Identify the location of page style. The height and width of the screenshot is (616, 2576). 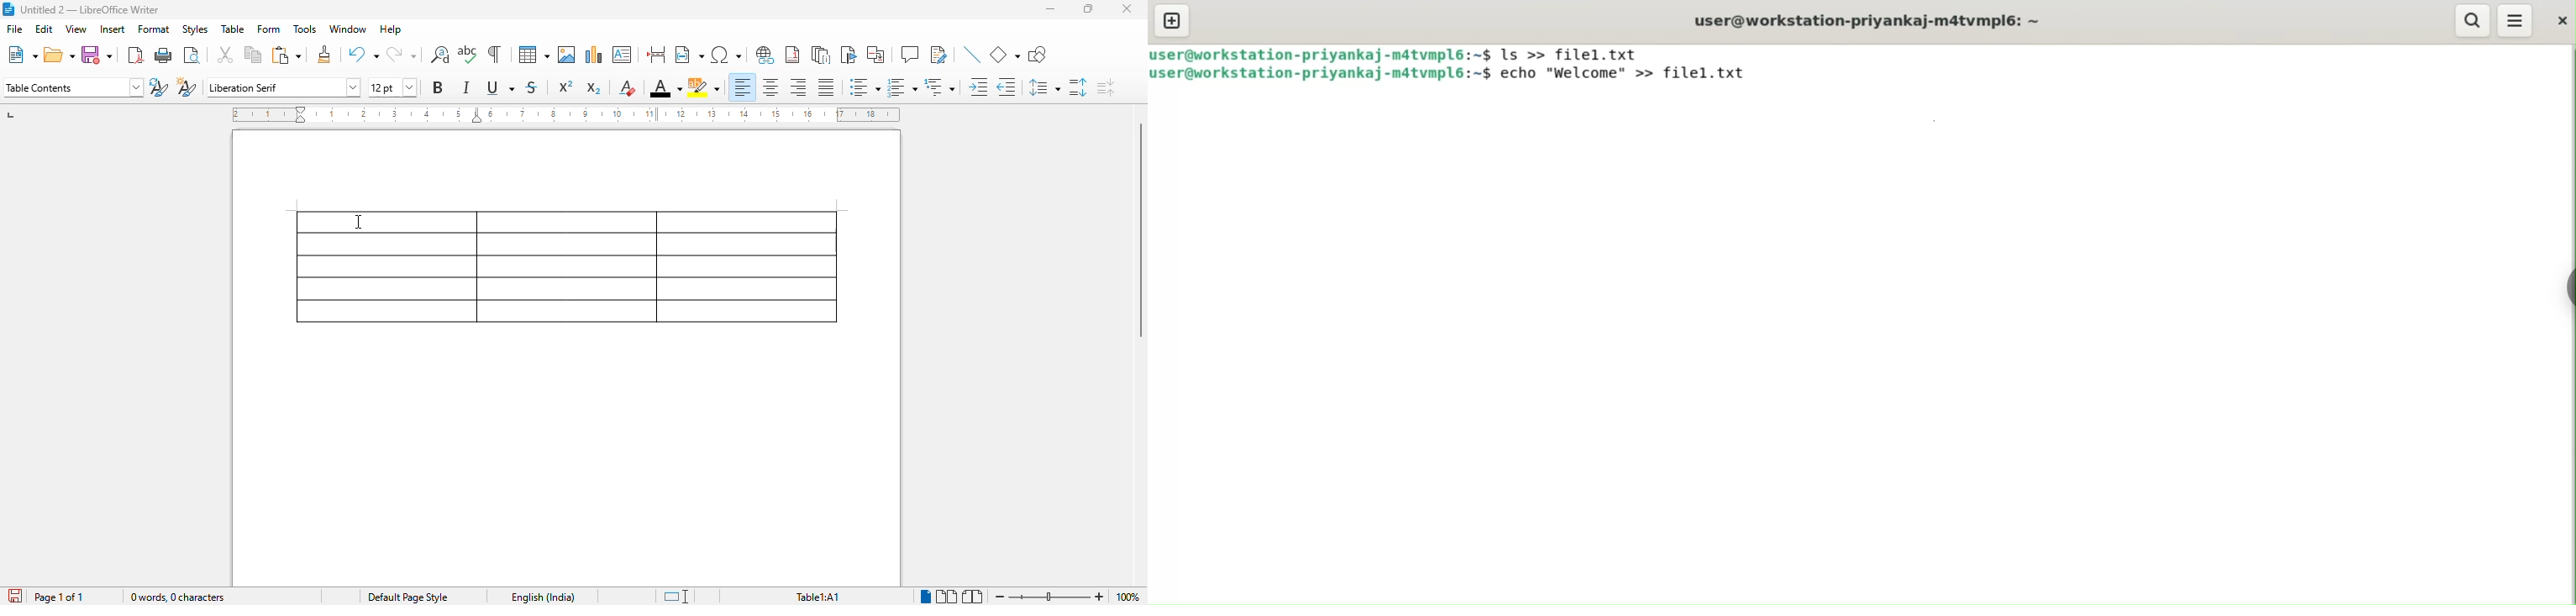
(408, 597).